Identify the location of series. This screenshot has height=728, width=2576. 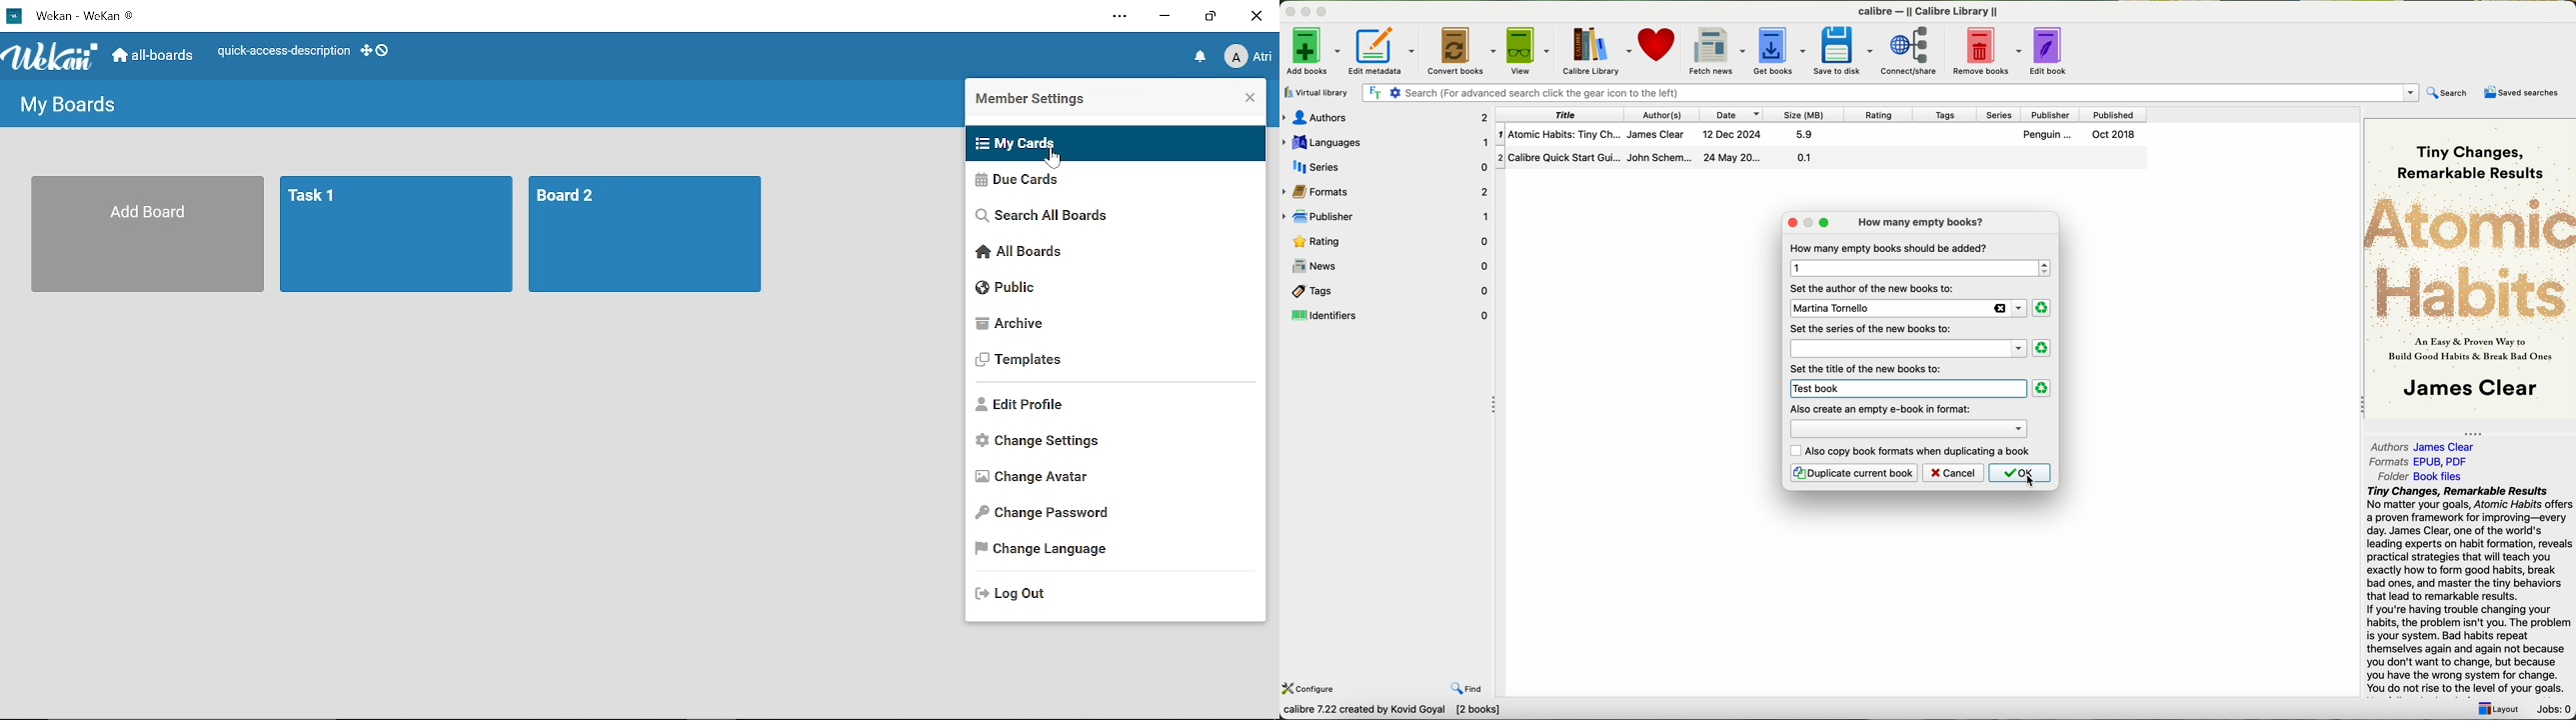
(2006, 114).